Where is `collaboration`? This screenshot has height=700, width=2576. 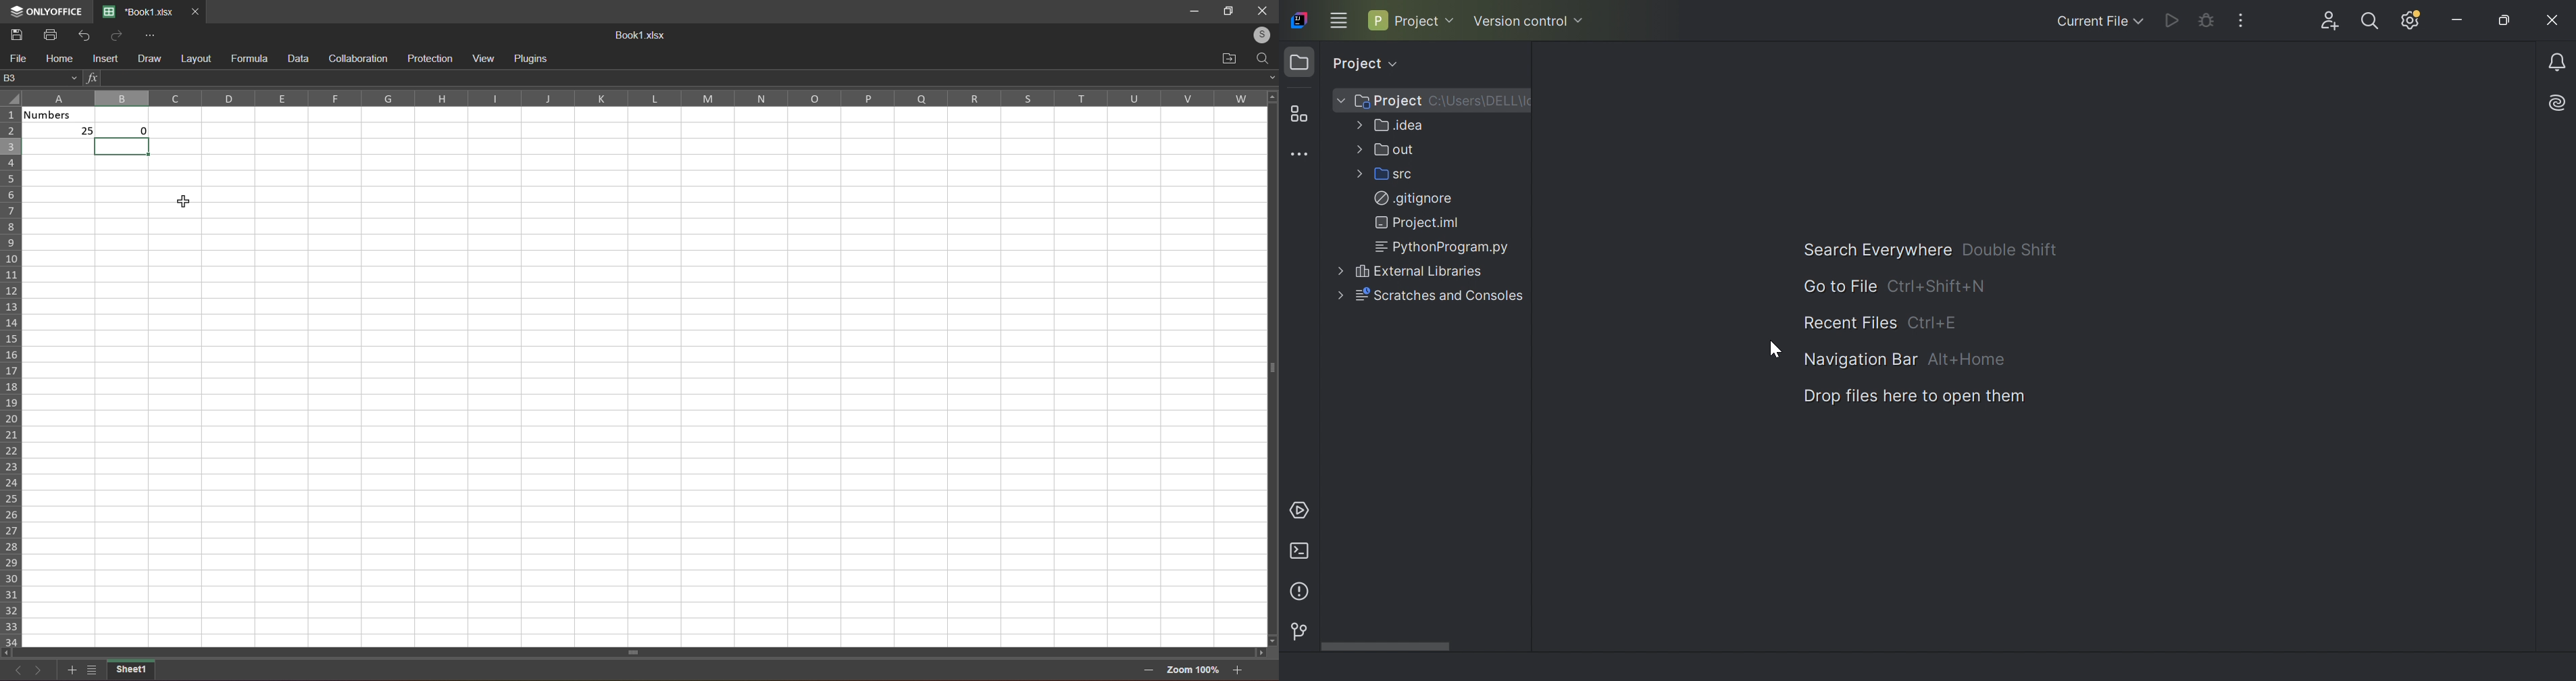
collaboration is located at coordinates (357, 57).